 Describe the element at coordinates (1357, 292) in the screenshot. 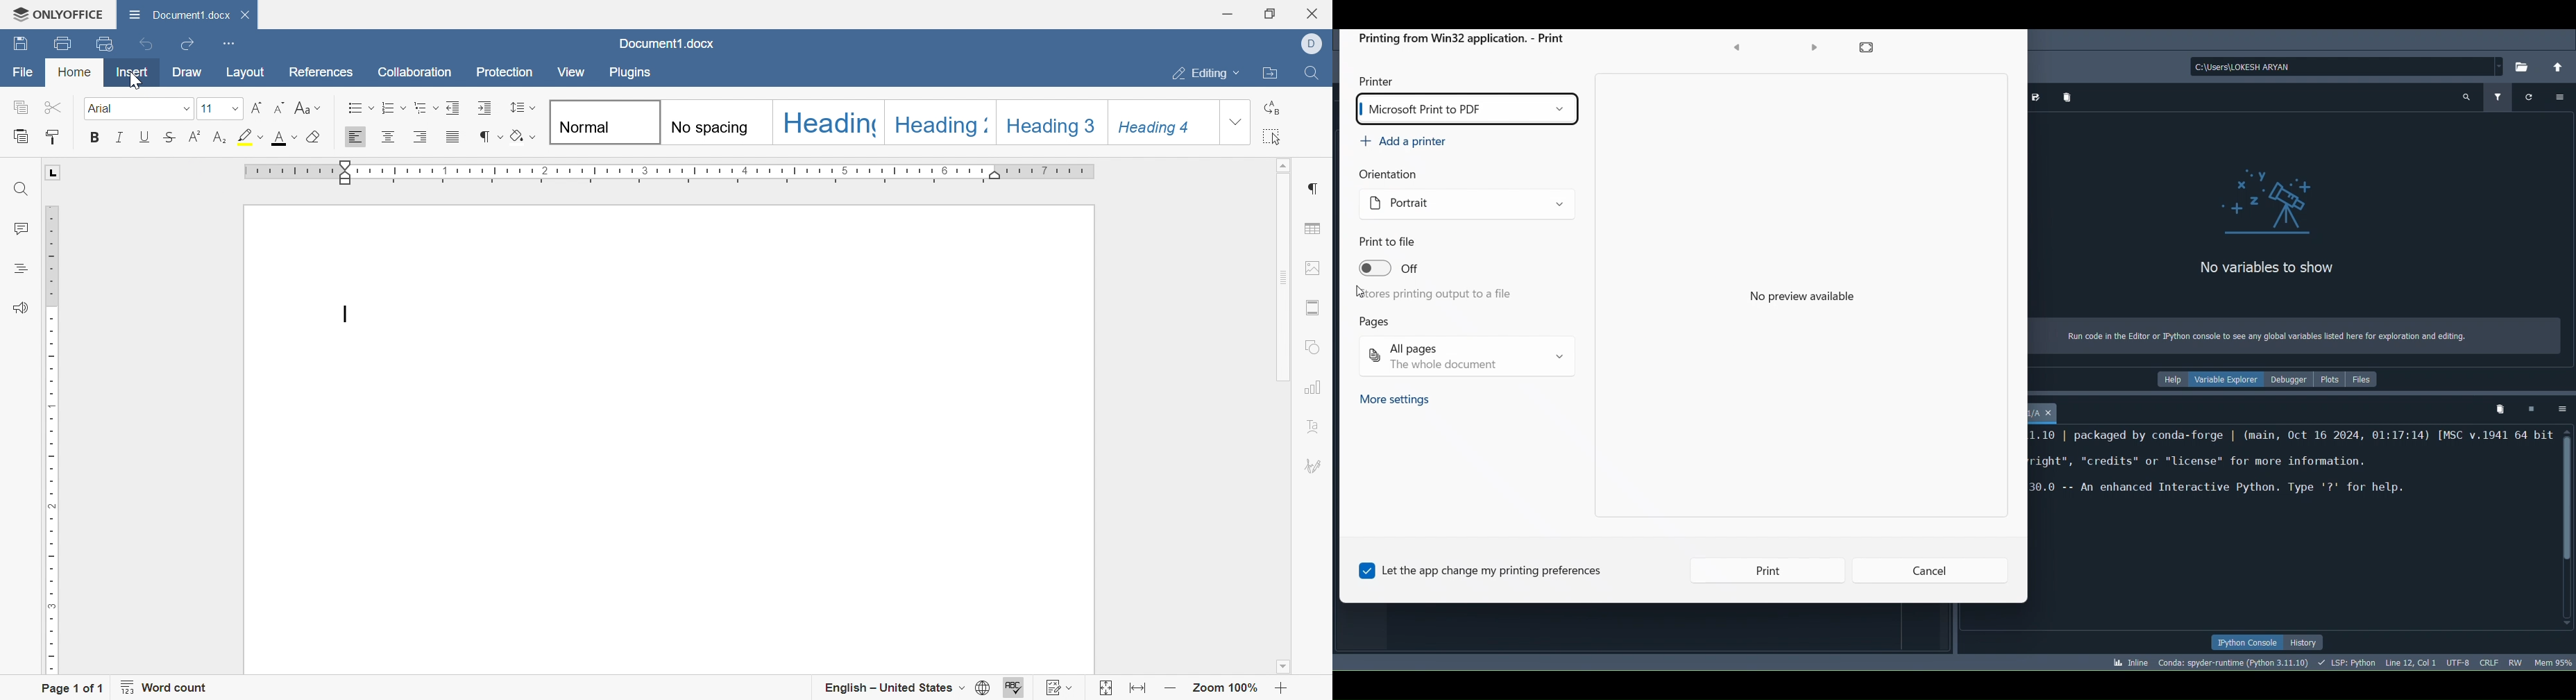

I see `Cursor` at that location.